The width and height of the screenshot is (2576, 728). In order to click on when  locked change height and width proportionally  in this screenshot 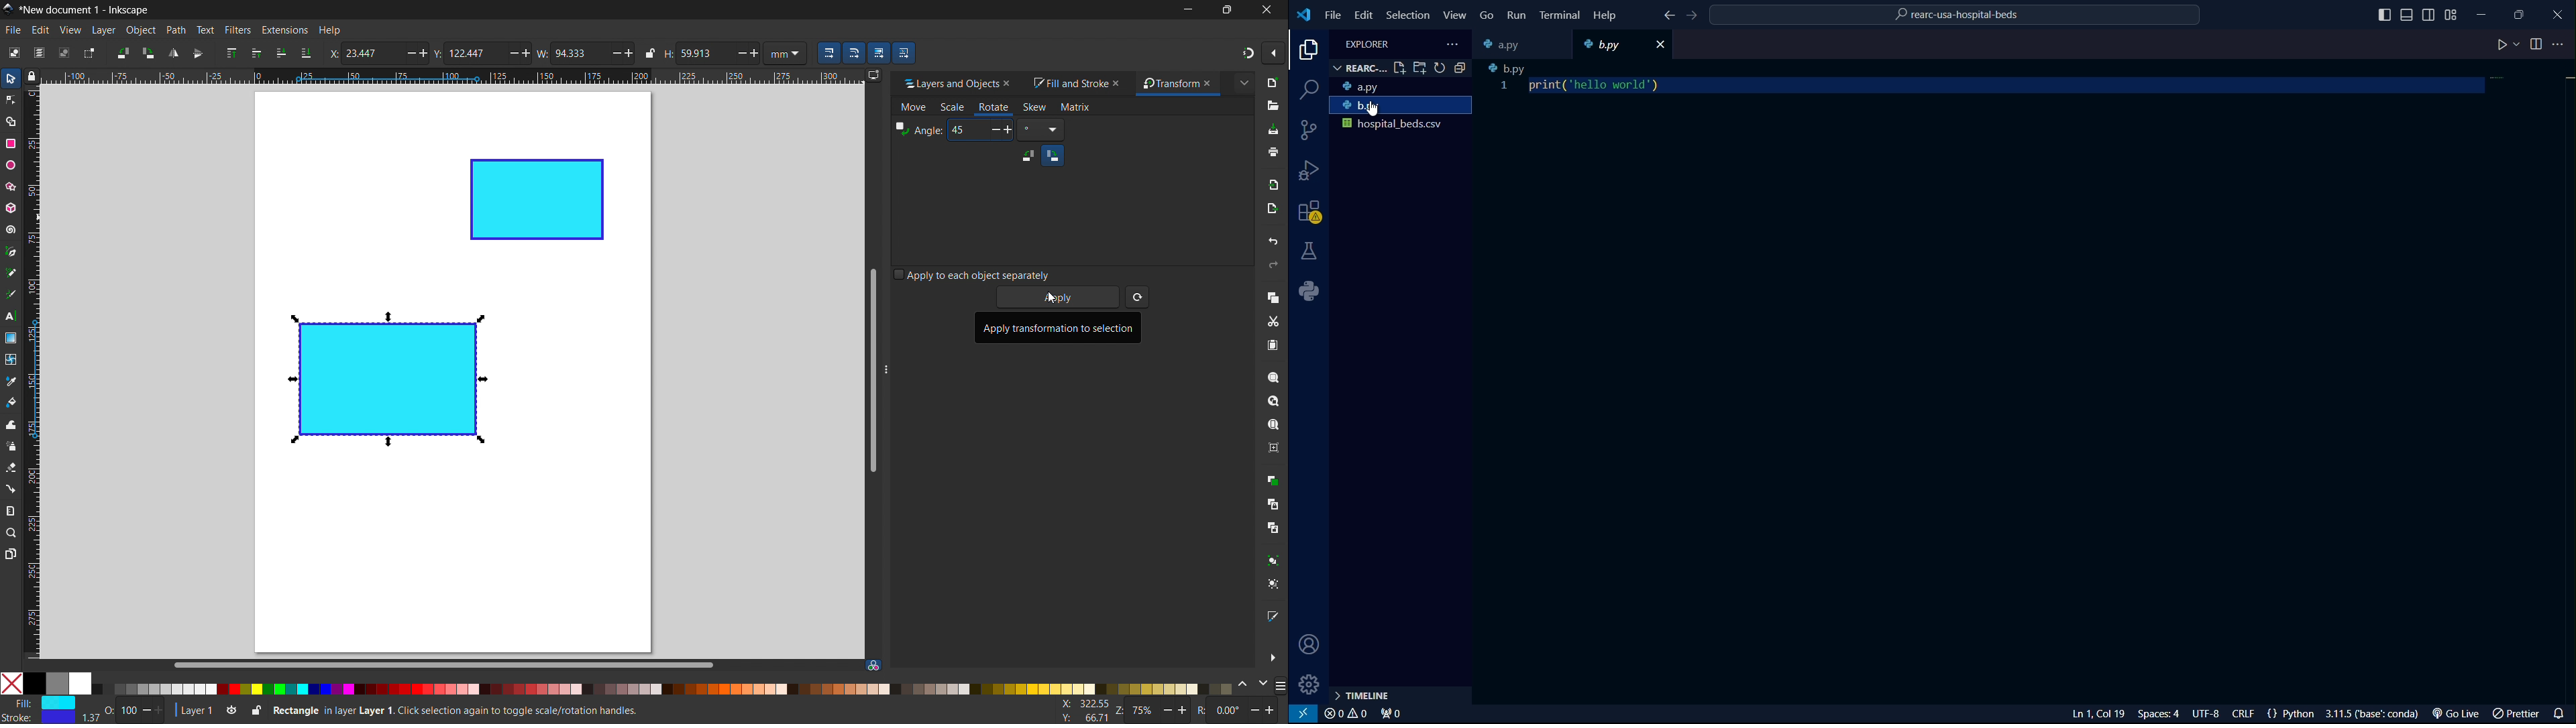, I will do `click(650, 53)`.